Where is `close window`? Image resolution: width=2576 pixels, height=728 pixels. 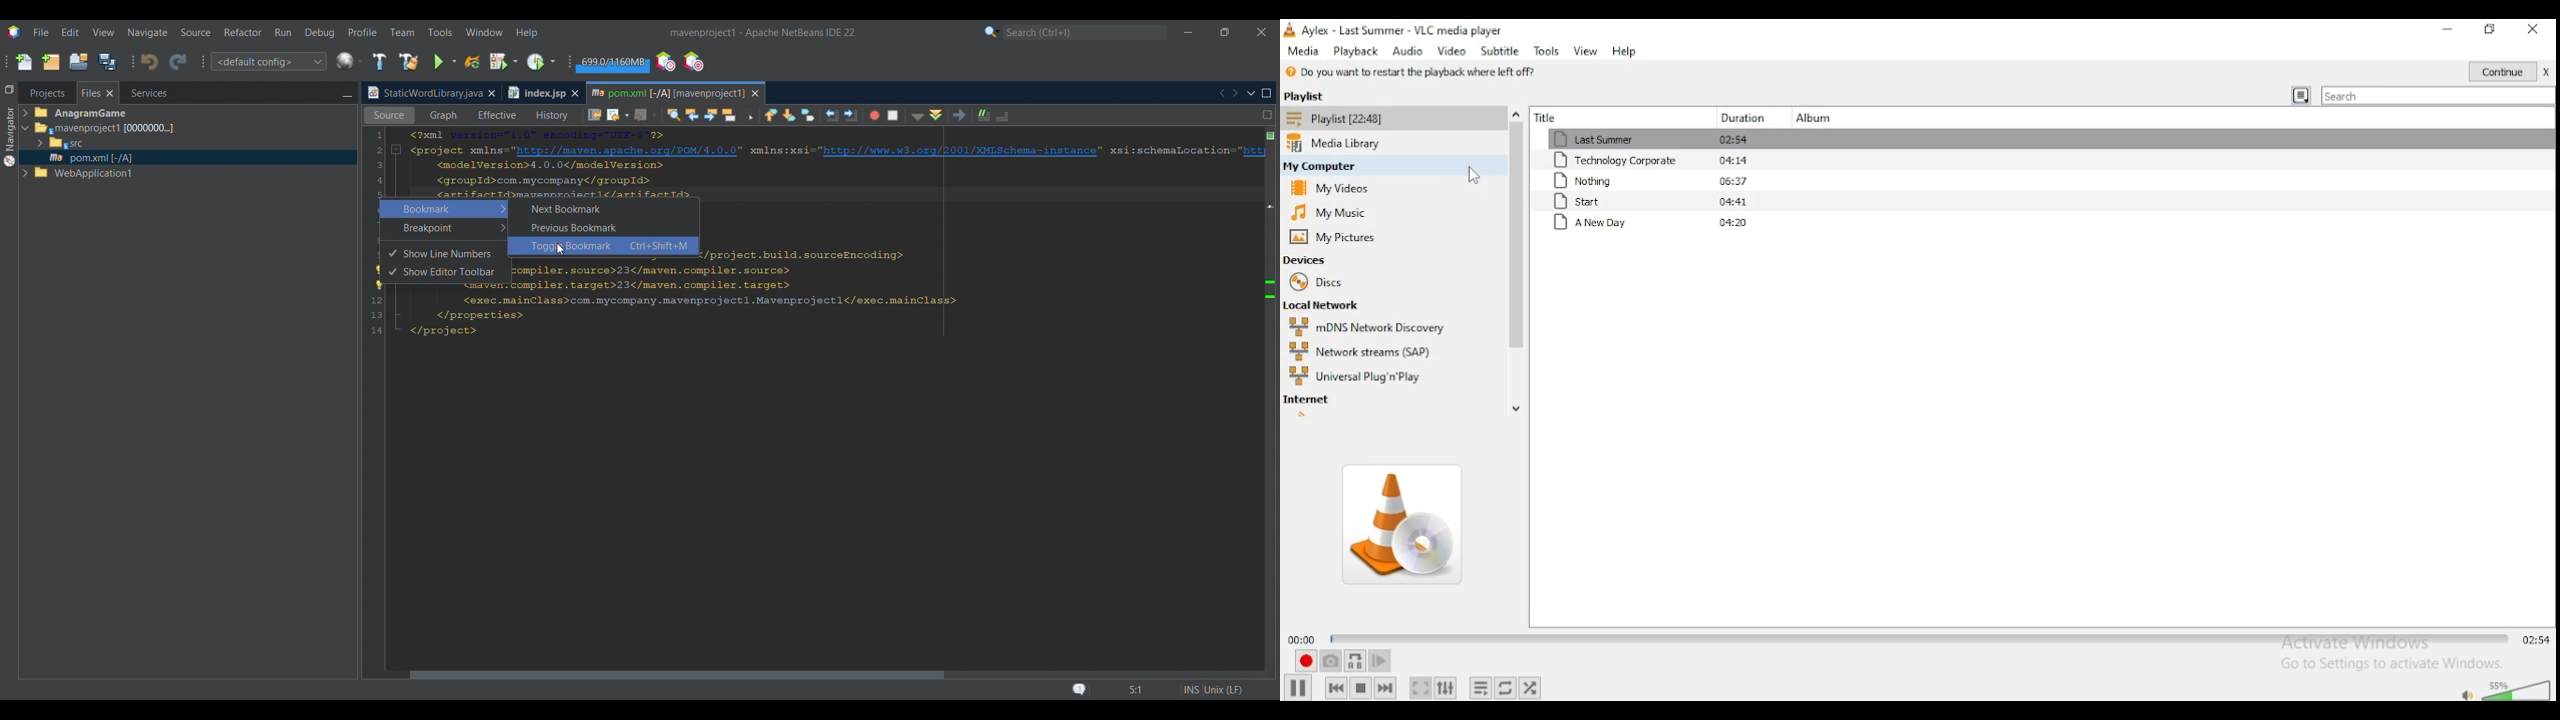
close window is located at coordinates (2533, 30).